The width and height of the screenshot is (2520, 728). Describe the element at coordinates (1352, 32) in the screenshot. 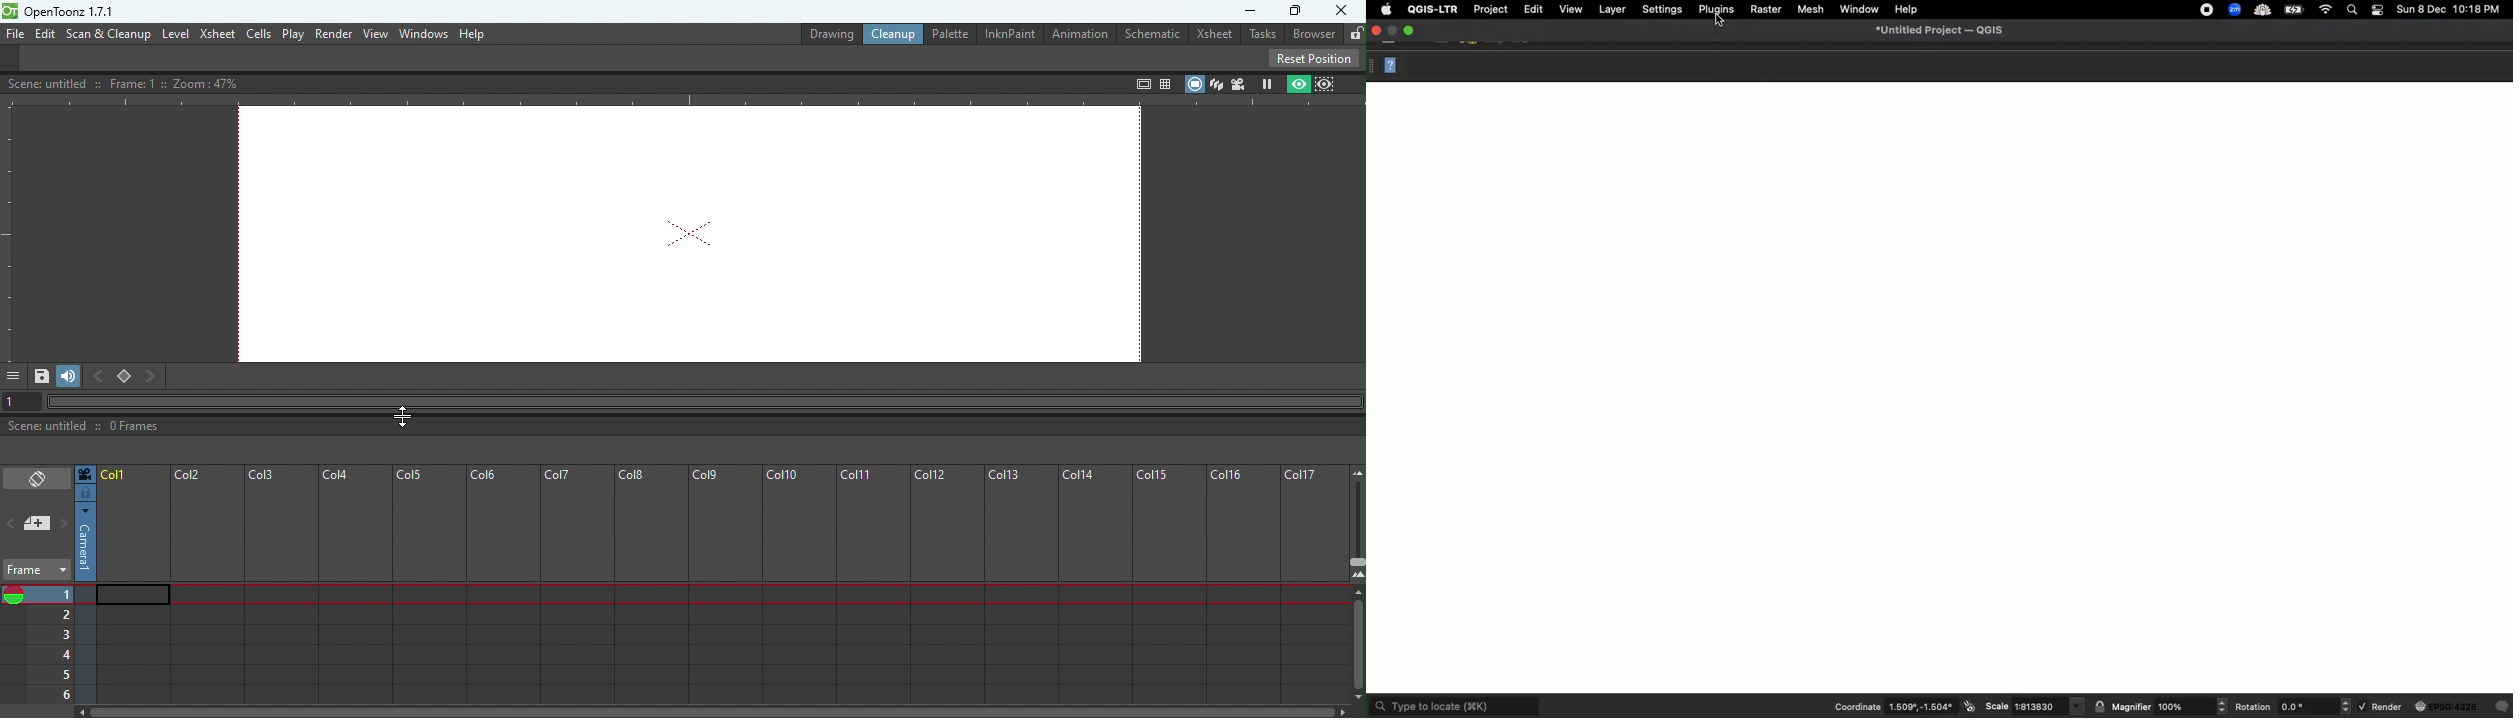

I see `Lock rooms tab` at that location.